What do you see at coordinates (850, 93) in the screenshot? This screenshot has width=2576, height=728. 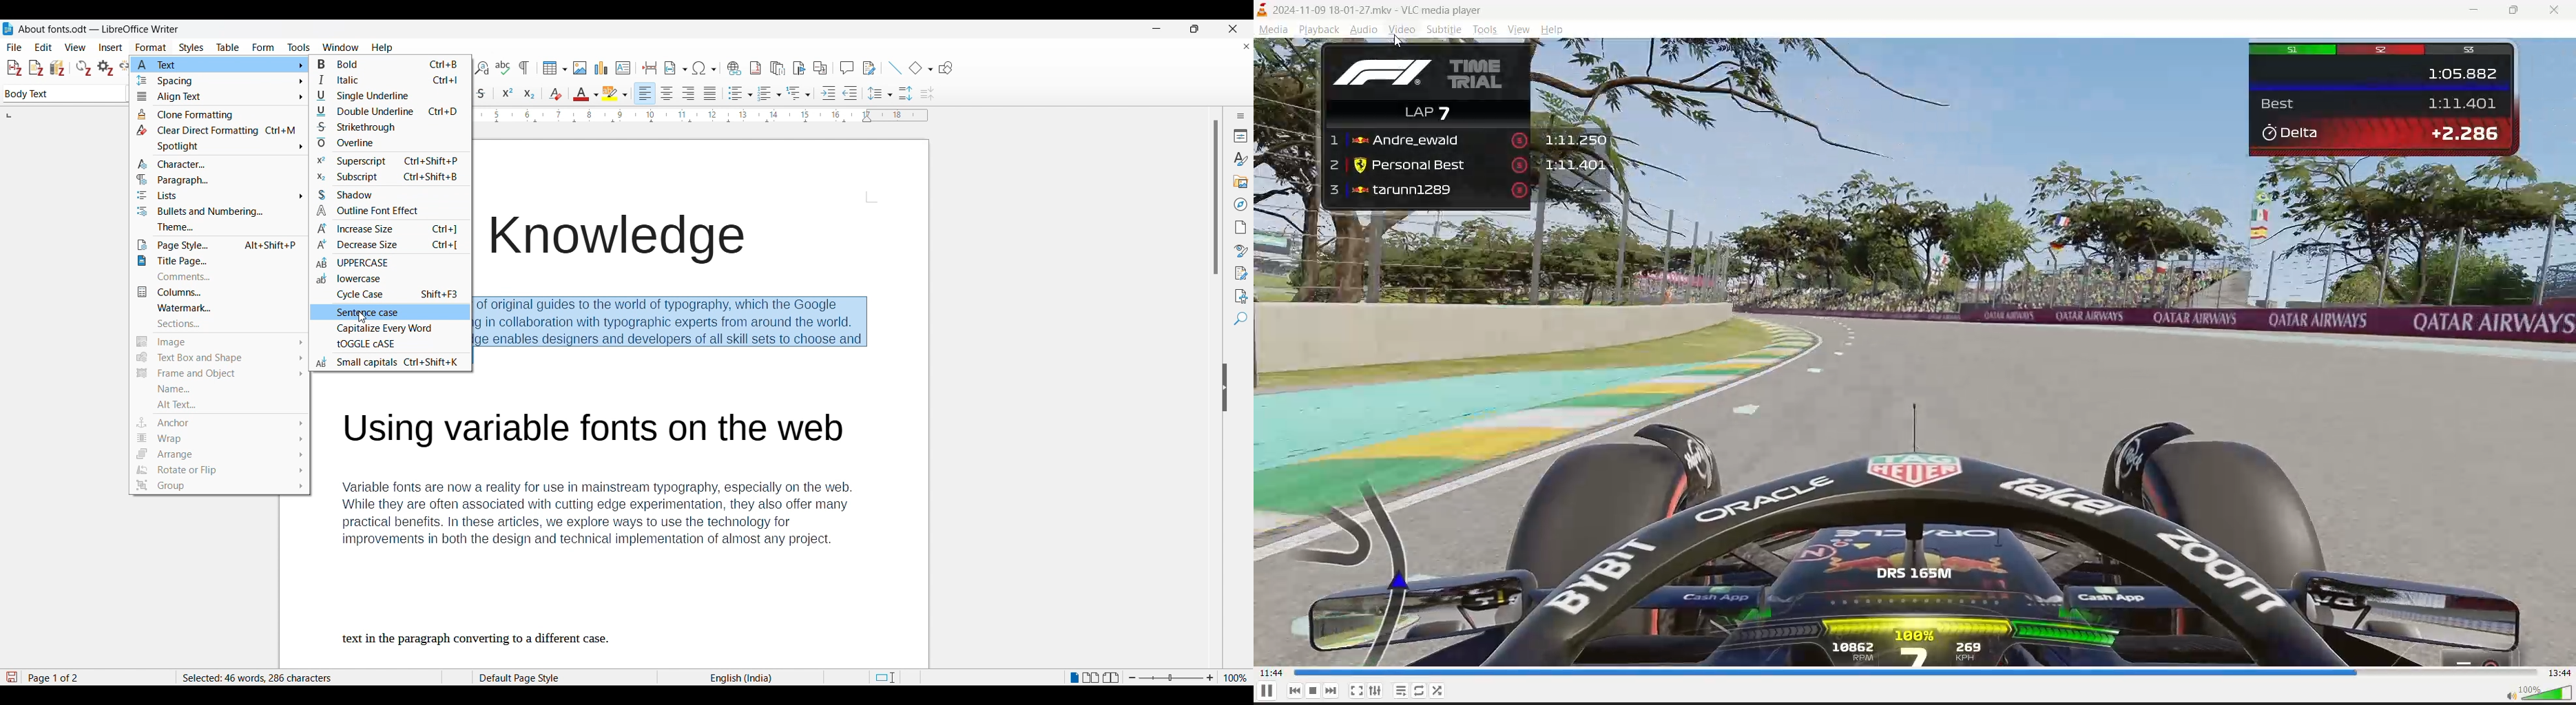 I see `Decrease indent` at bounding box center [850, 93].